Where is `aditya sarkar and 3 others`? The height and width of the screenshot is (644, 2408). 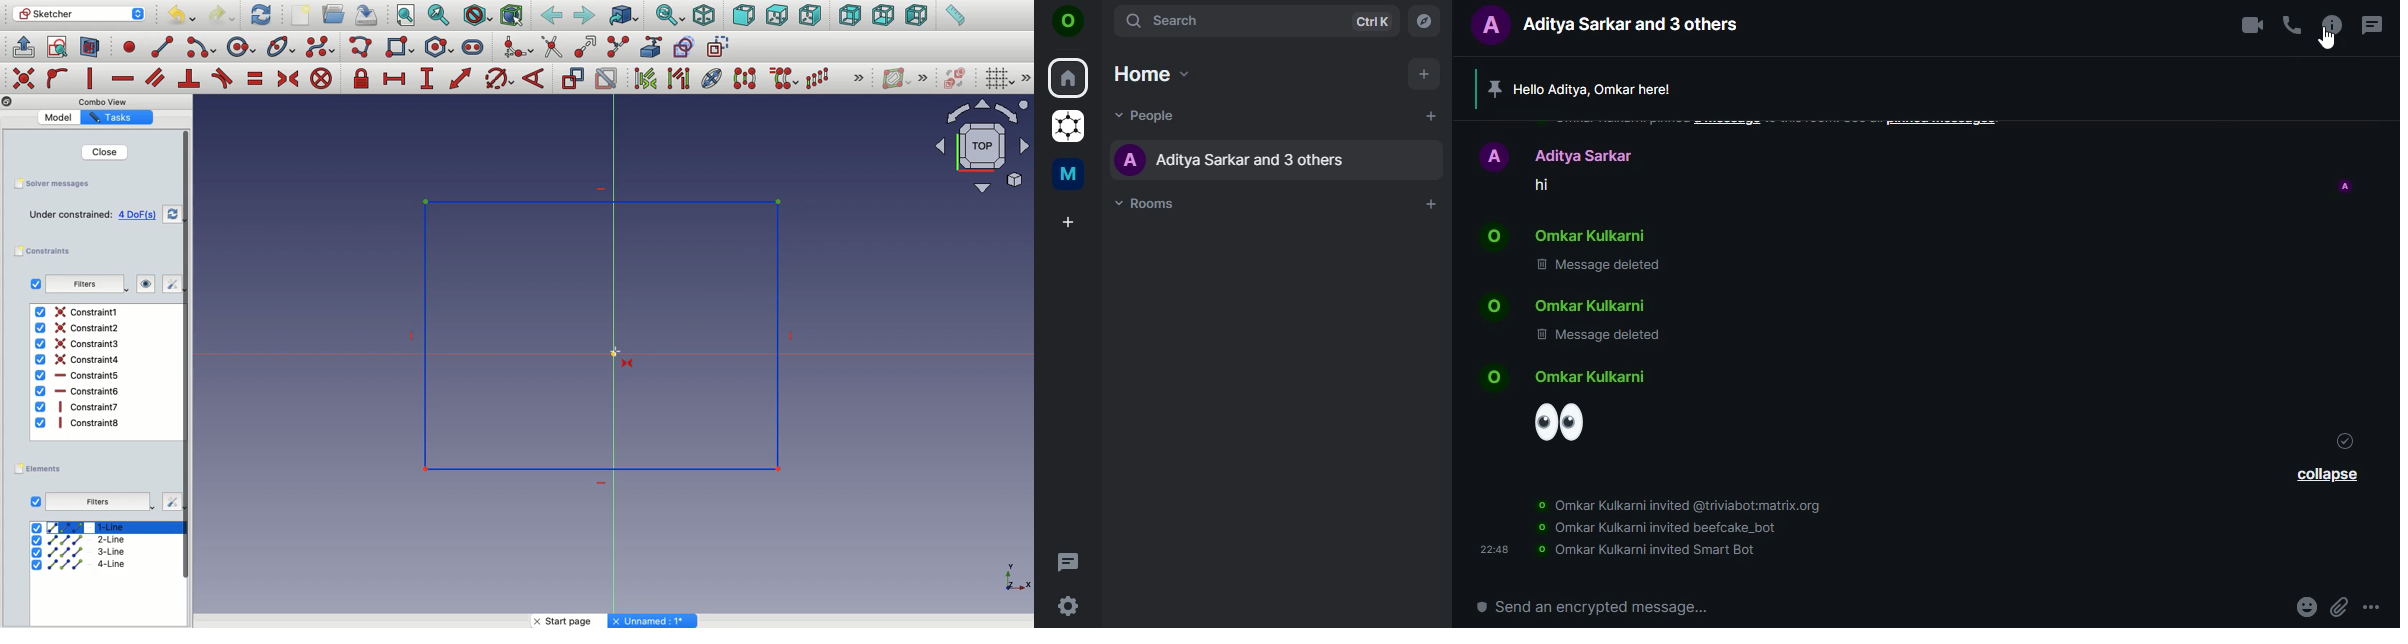 aditya sarkar and 3 others is located at coordinates (1236, 161).